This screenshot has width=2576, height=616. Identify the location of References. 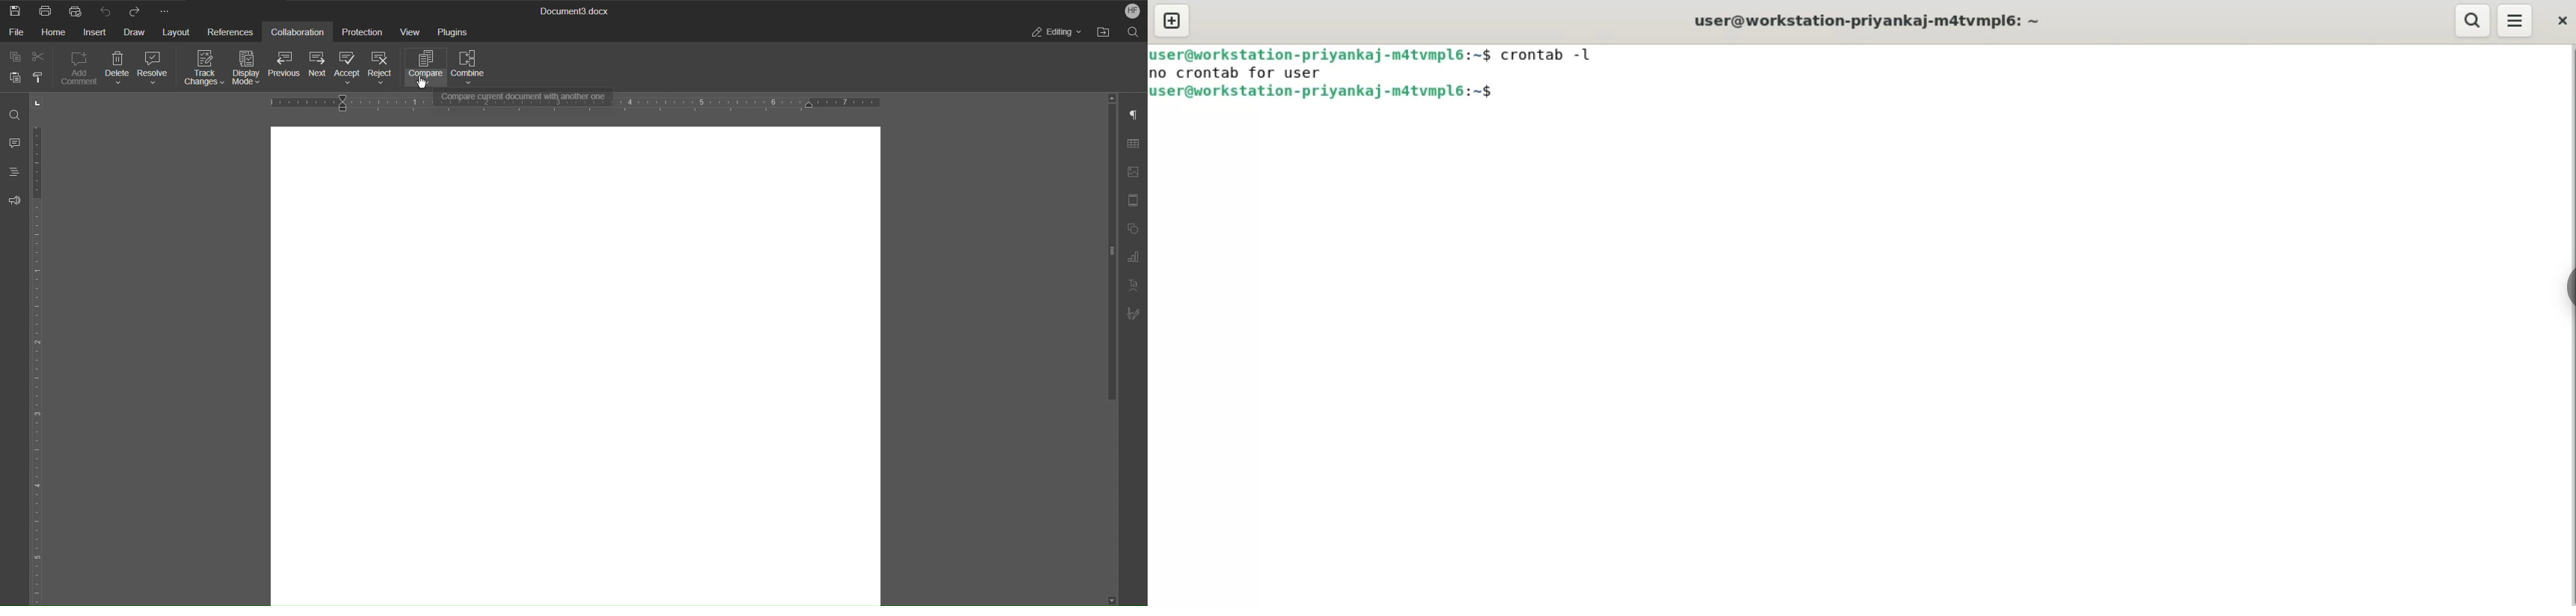
(233, 32).